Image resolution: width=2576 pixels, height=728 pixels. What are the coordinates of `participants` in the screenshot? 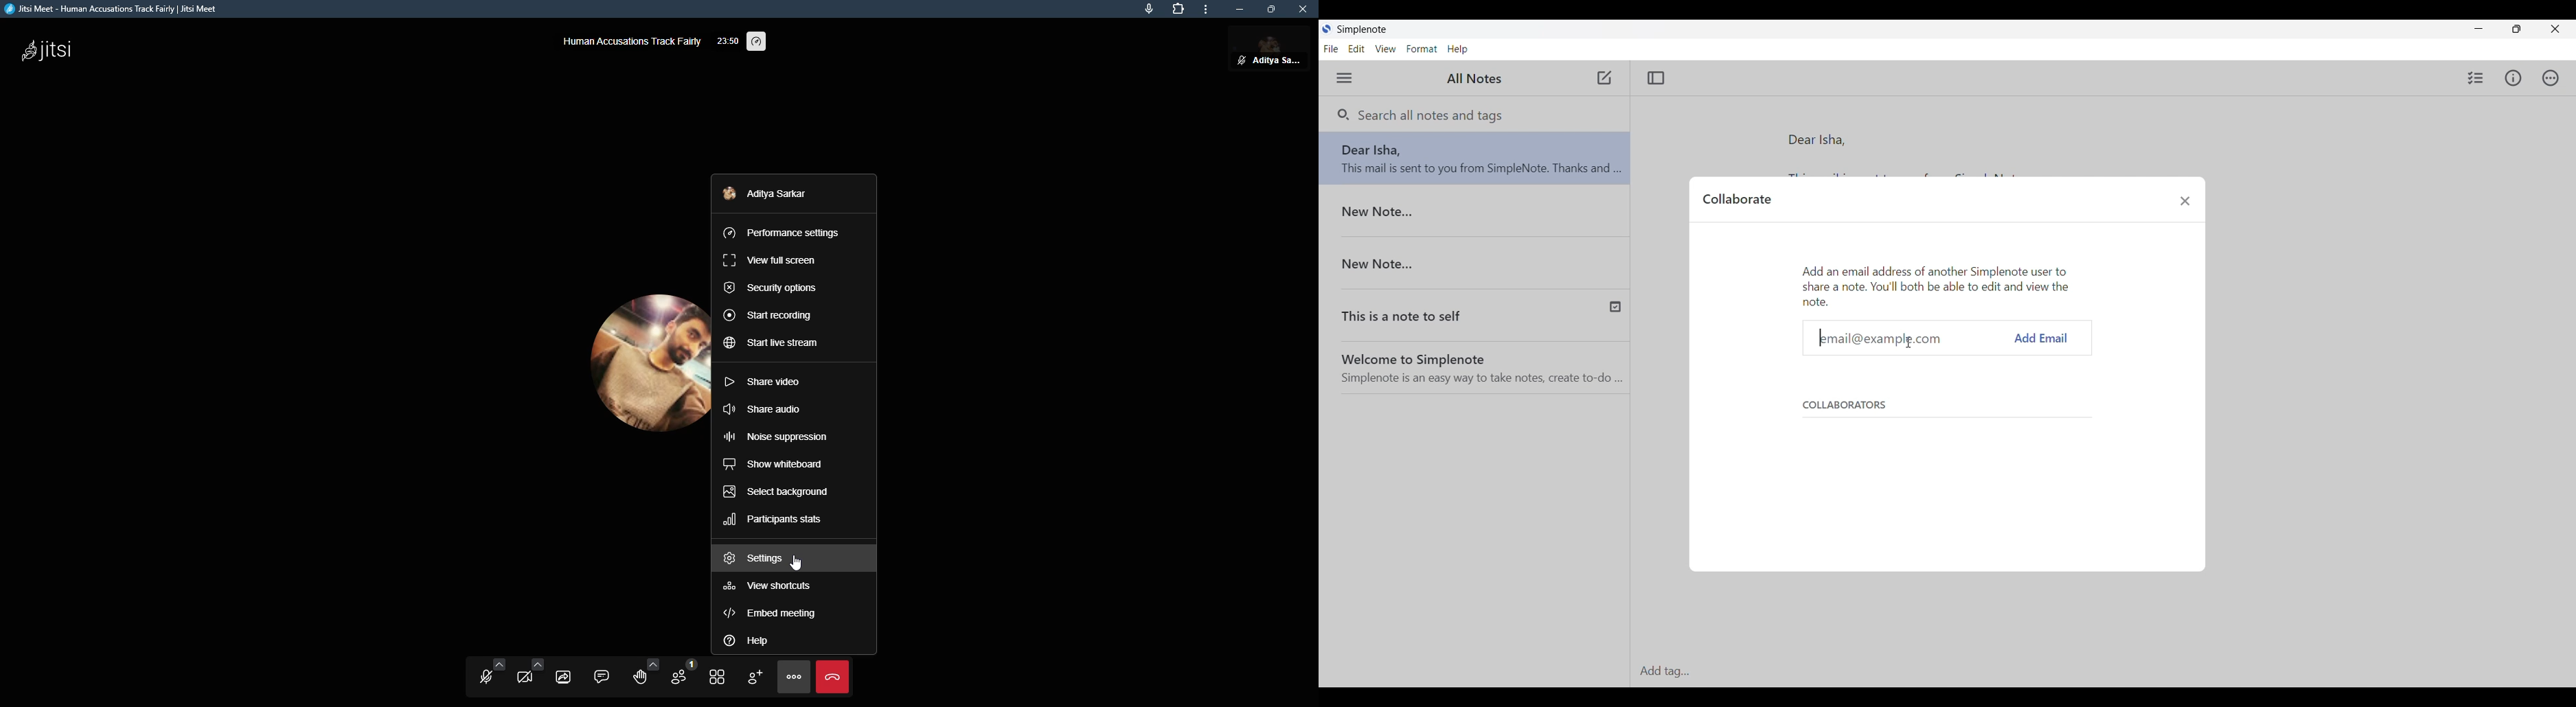 It's located at (678, 675).